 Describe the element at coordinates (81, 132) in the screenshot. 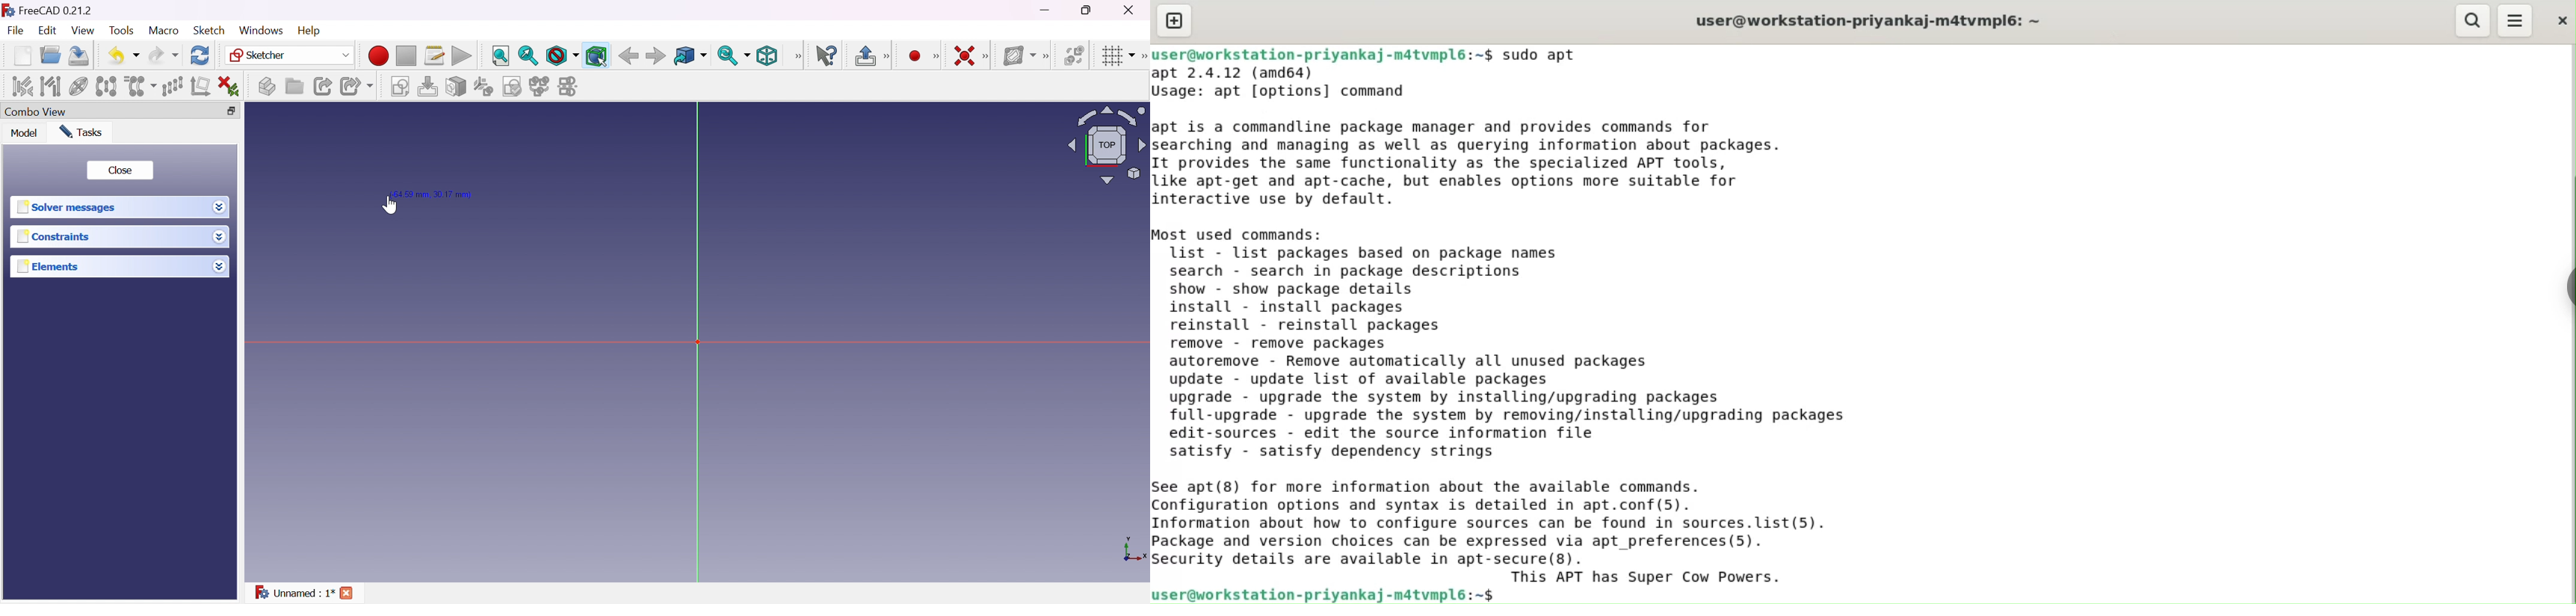

I see `Tasks` at that location.